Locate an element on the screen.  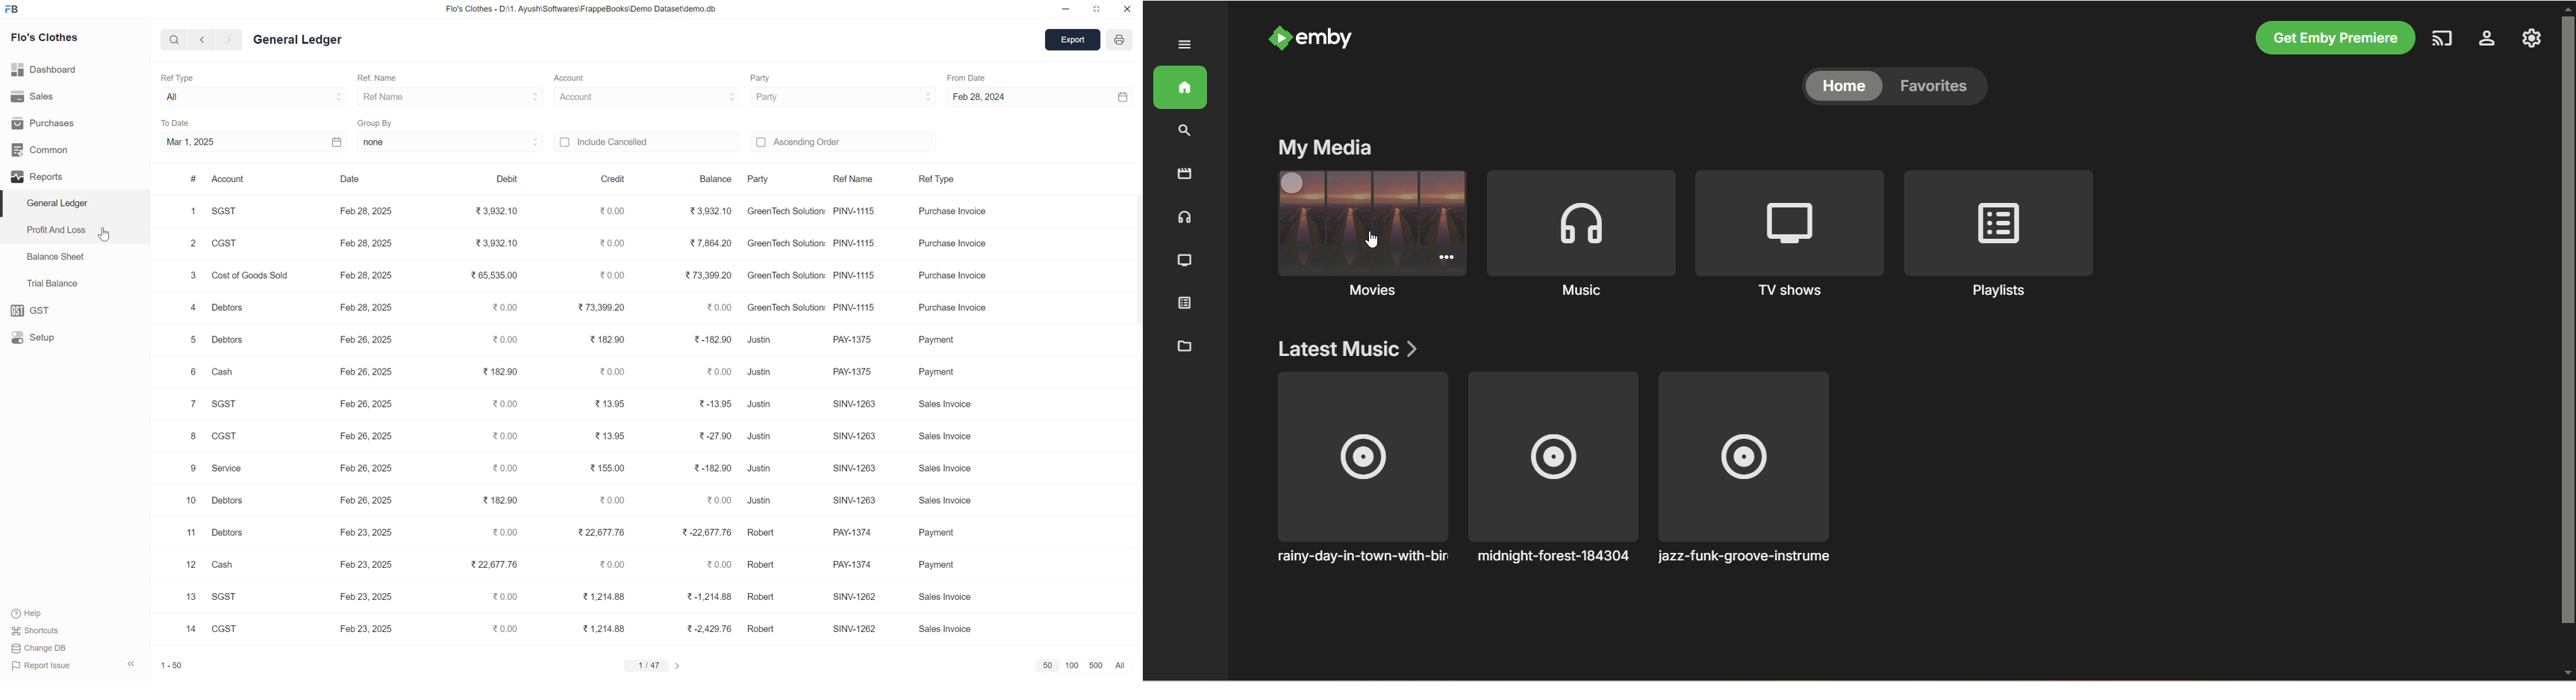
₹0.00 is located at coordinates (716, 308).